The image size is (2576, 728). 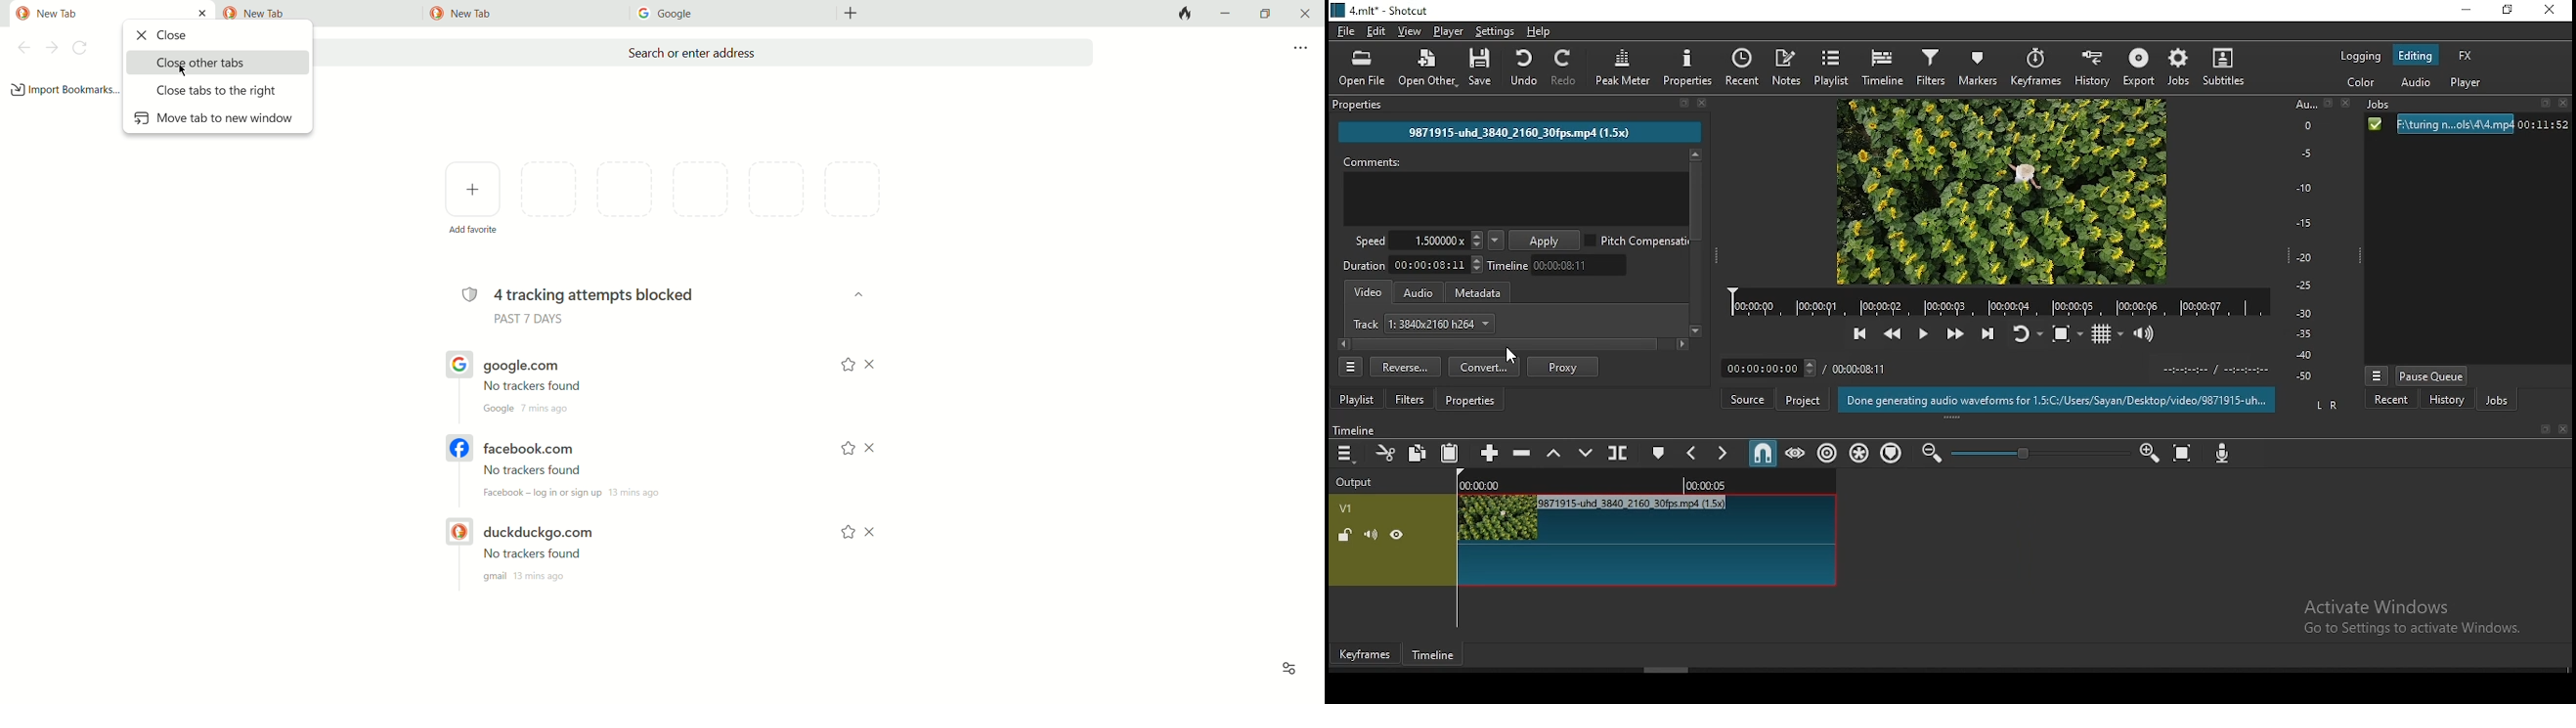 What do you see at coordinates (556, 468) in the screenshot?
I see `FACEBOOK.COM URL` at bounding box center [556, 468].